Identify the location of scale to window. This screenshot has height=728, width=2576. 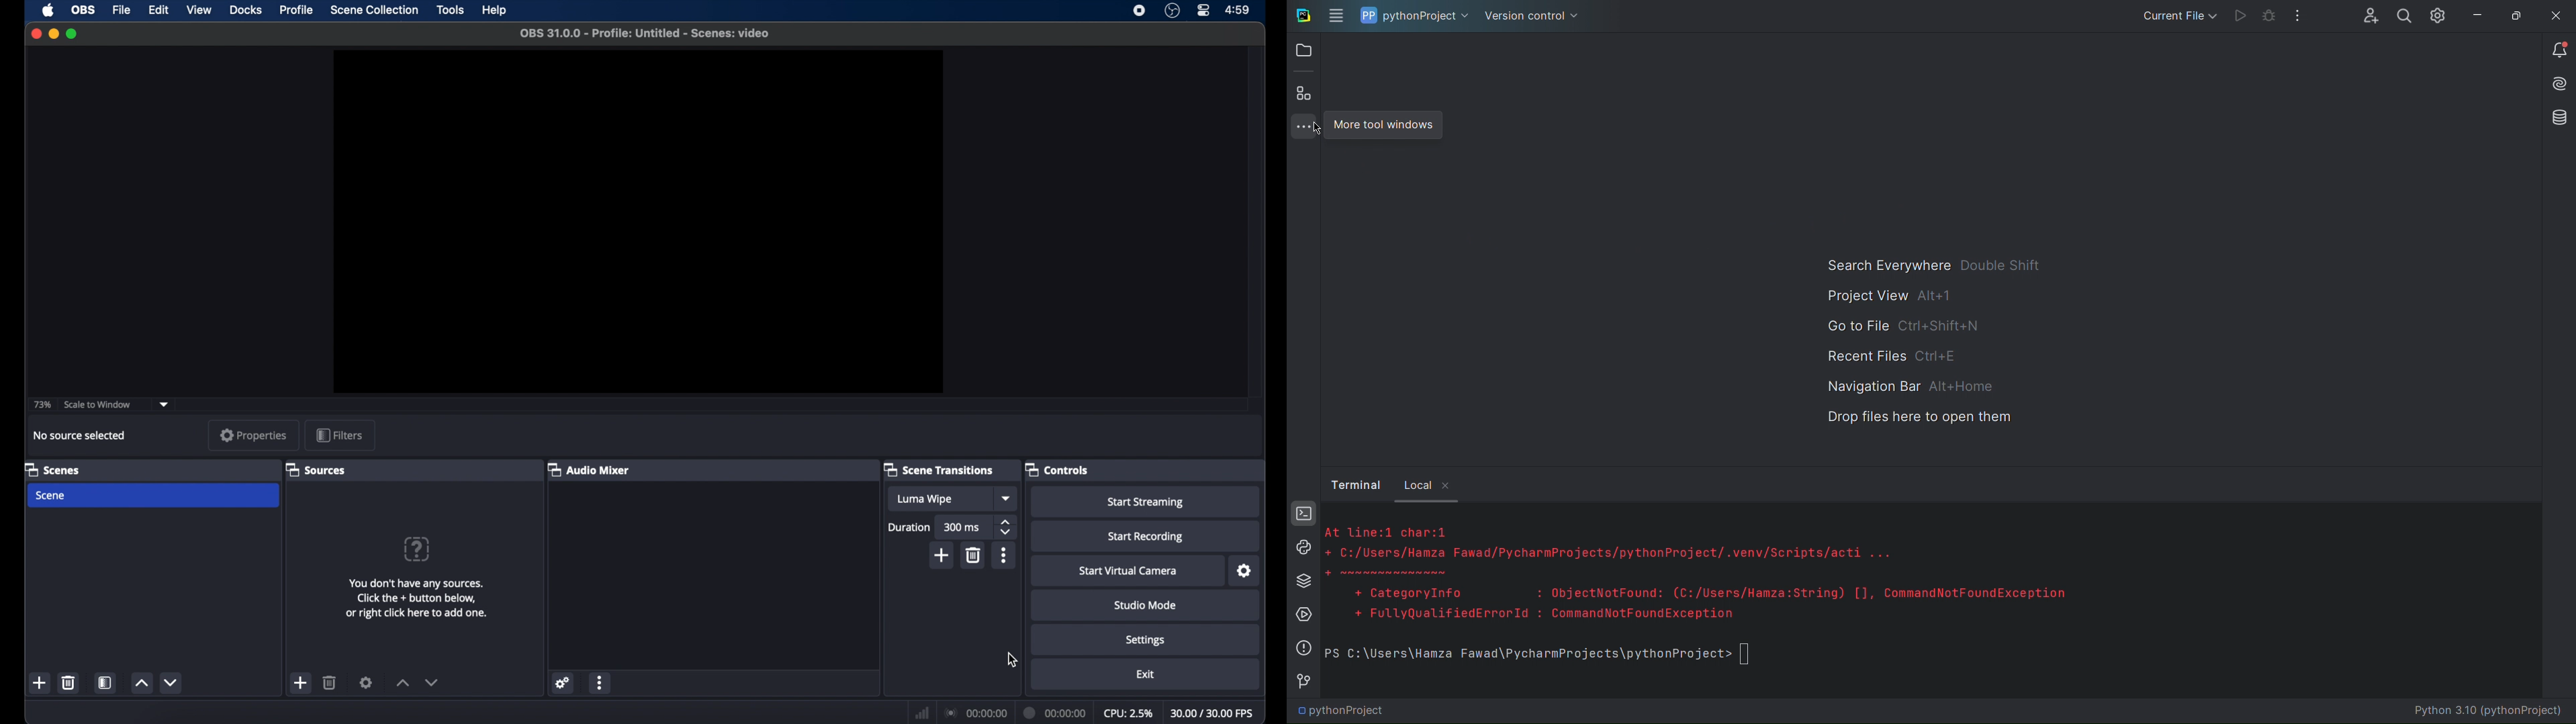
(98, 404).